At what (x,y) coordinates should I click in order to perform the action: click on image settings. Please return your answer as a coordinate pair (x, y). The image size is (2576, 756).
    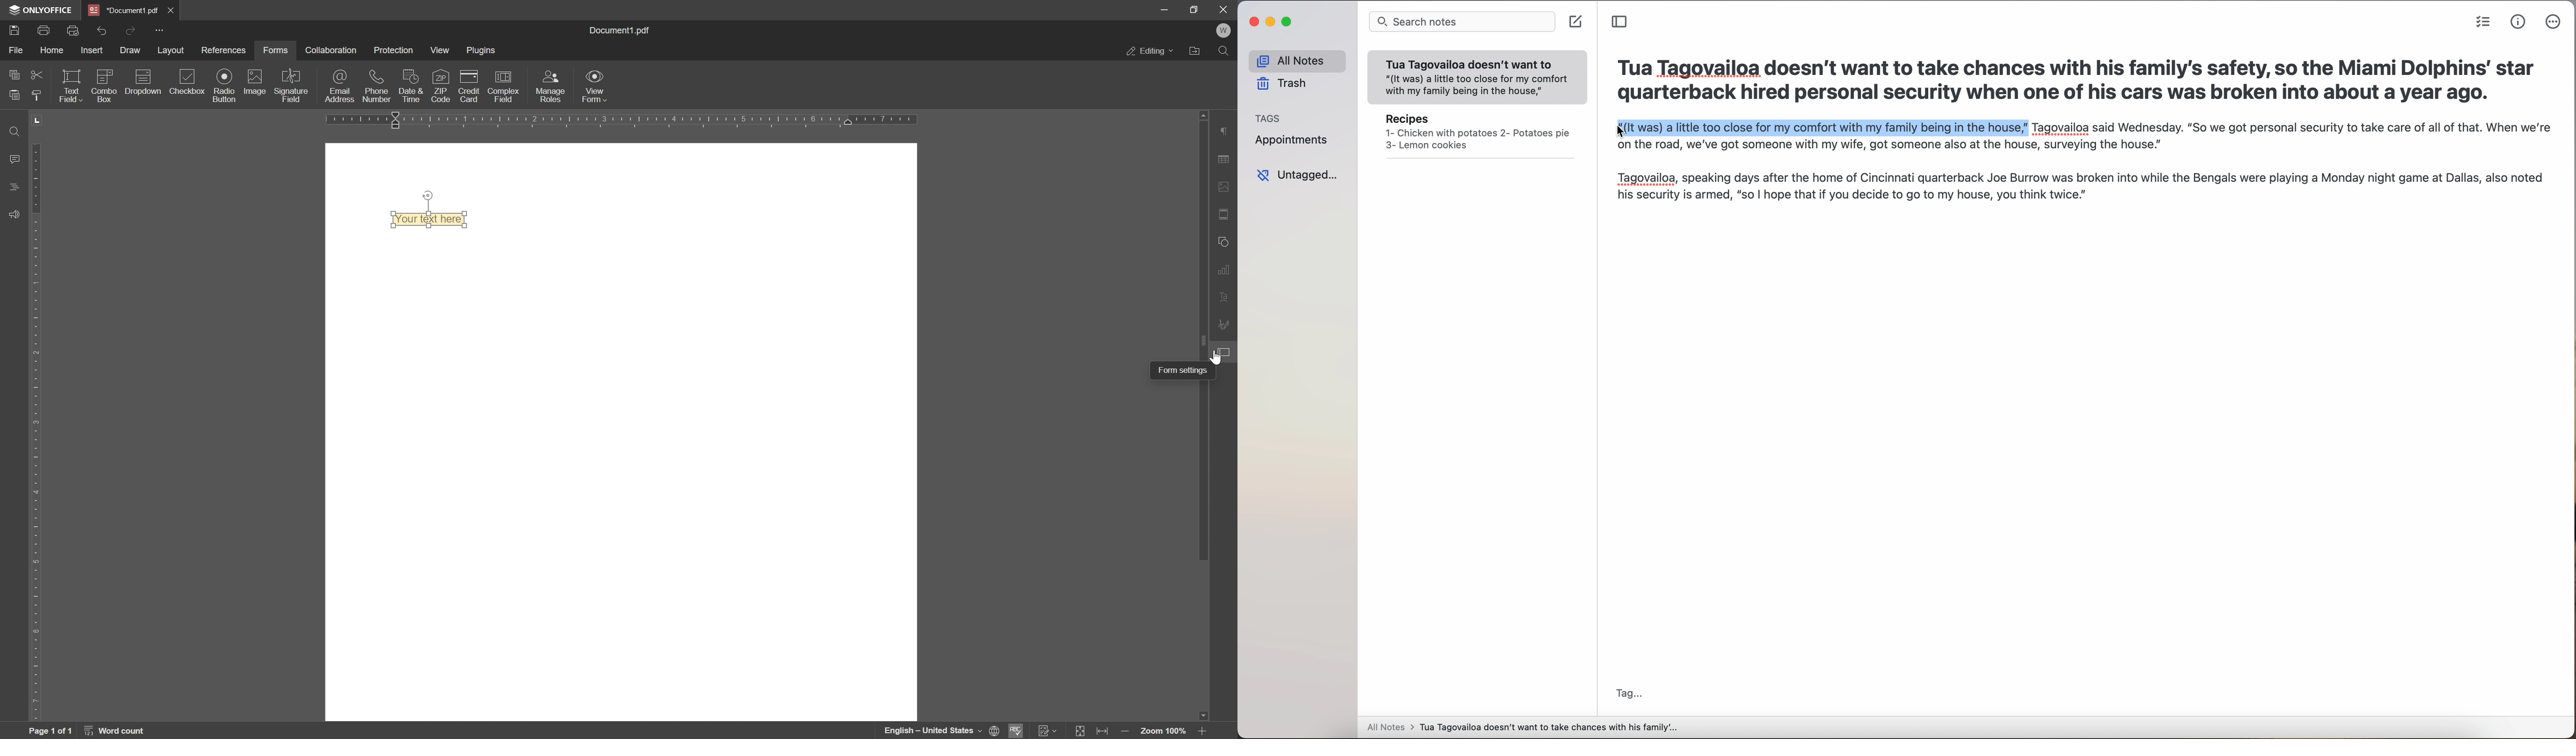
    Looking at the image, I should click on (1226, 186).